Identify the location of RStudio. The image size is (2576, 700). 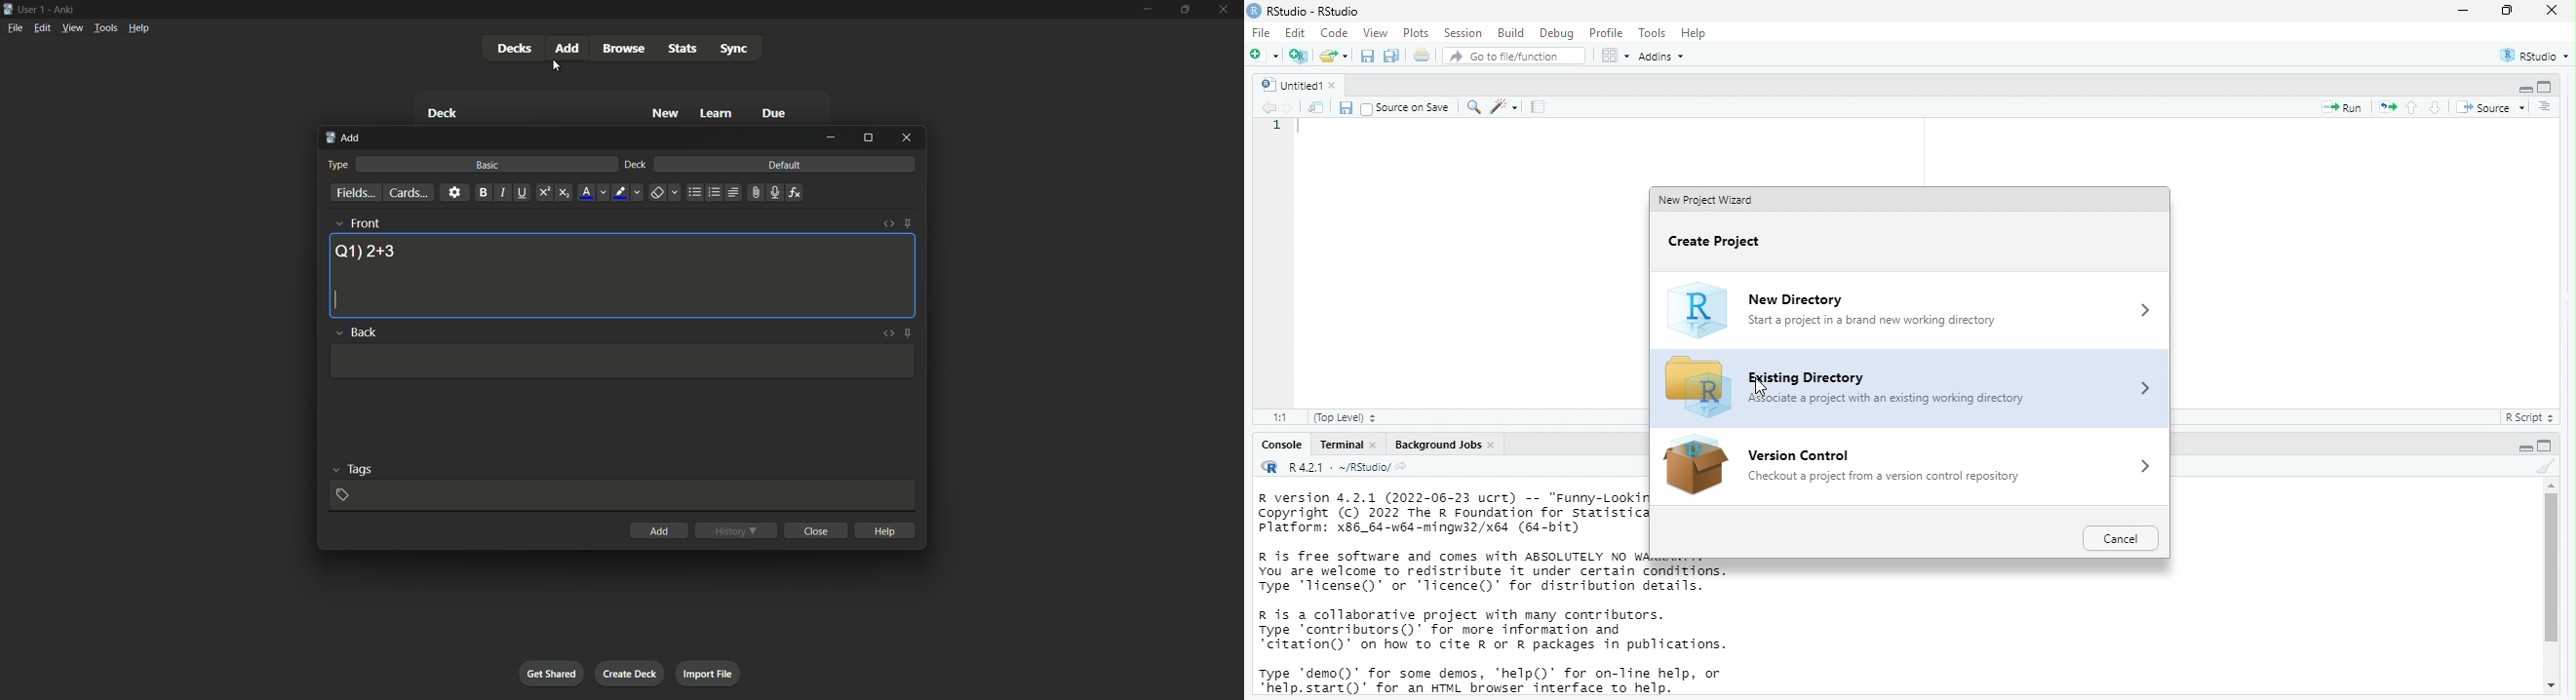
(2536, 52).